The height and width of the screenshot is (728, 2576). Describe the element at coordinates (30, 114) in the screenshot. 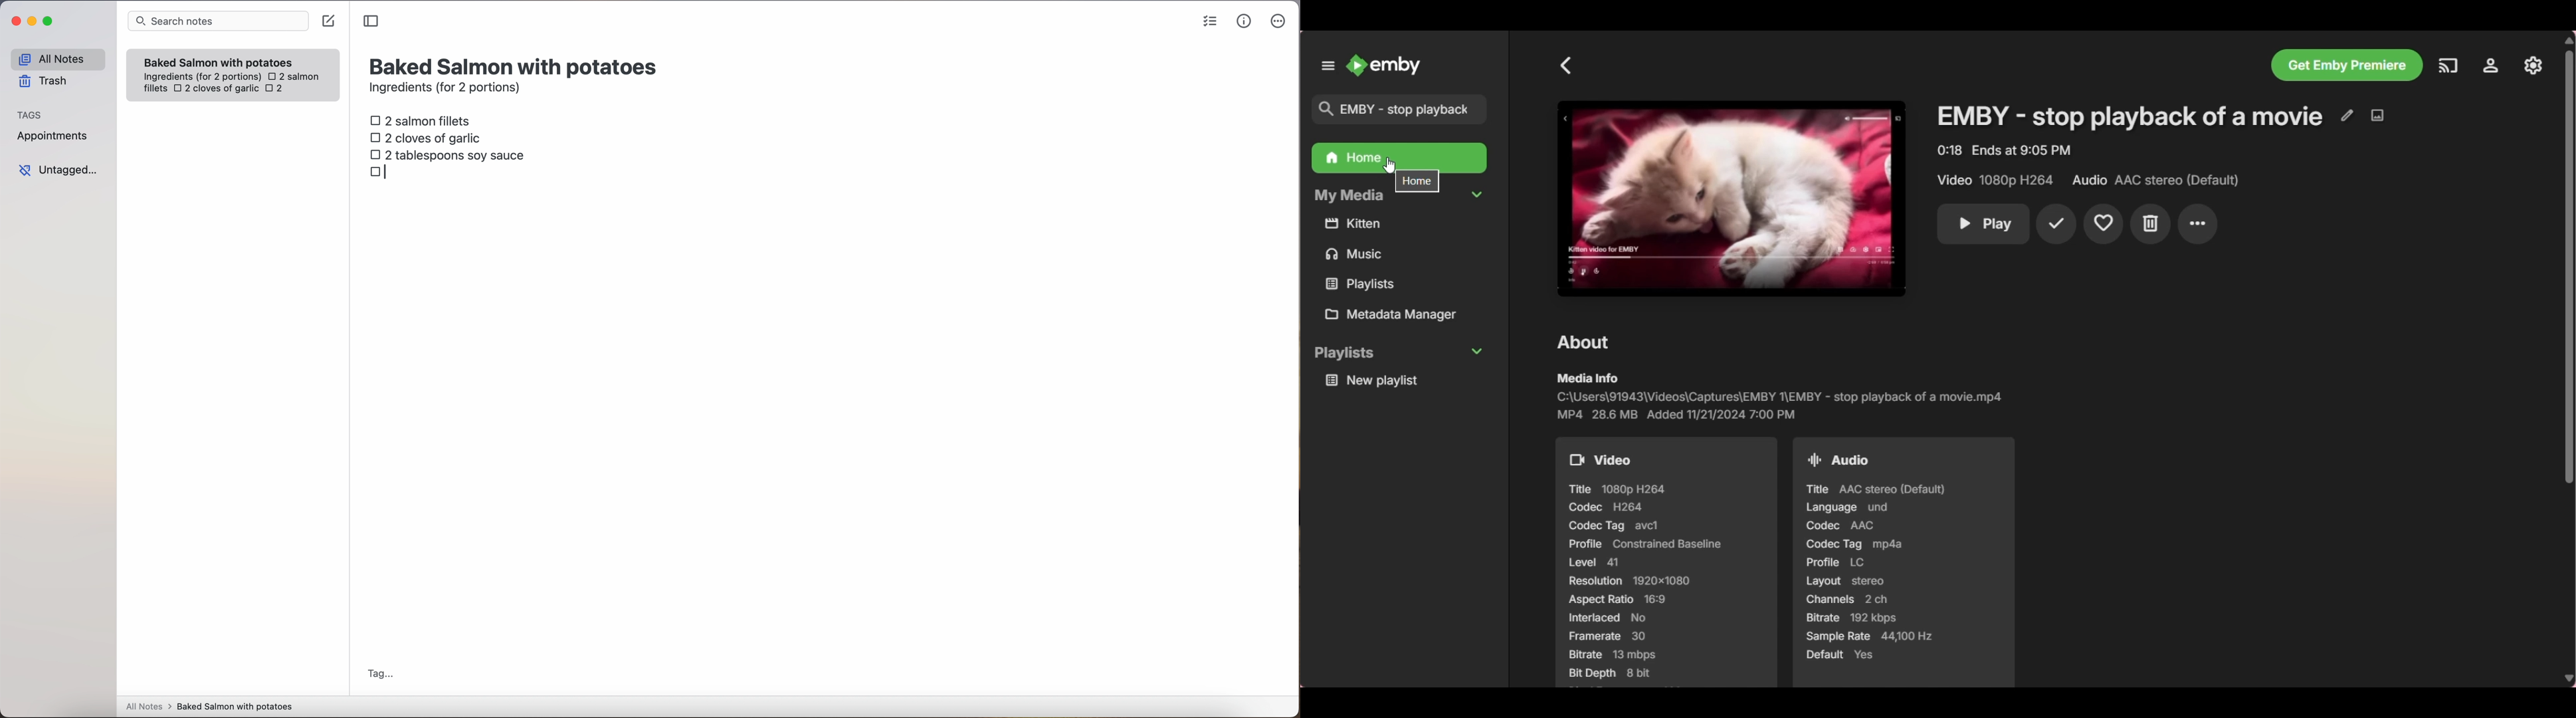

I see `tags` at that location.